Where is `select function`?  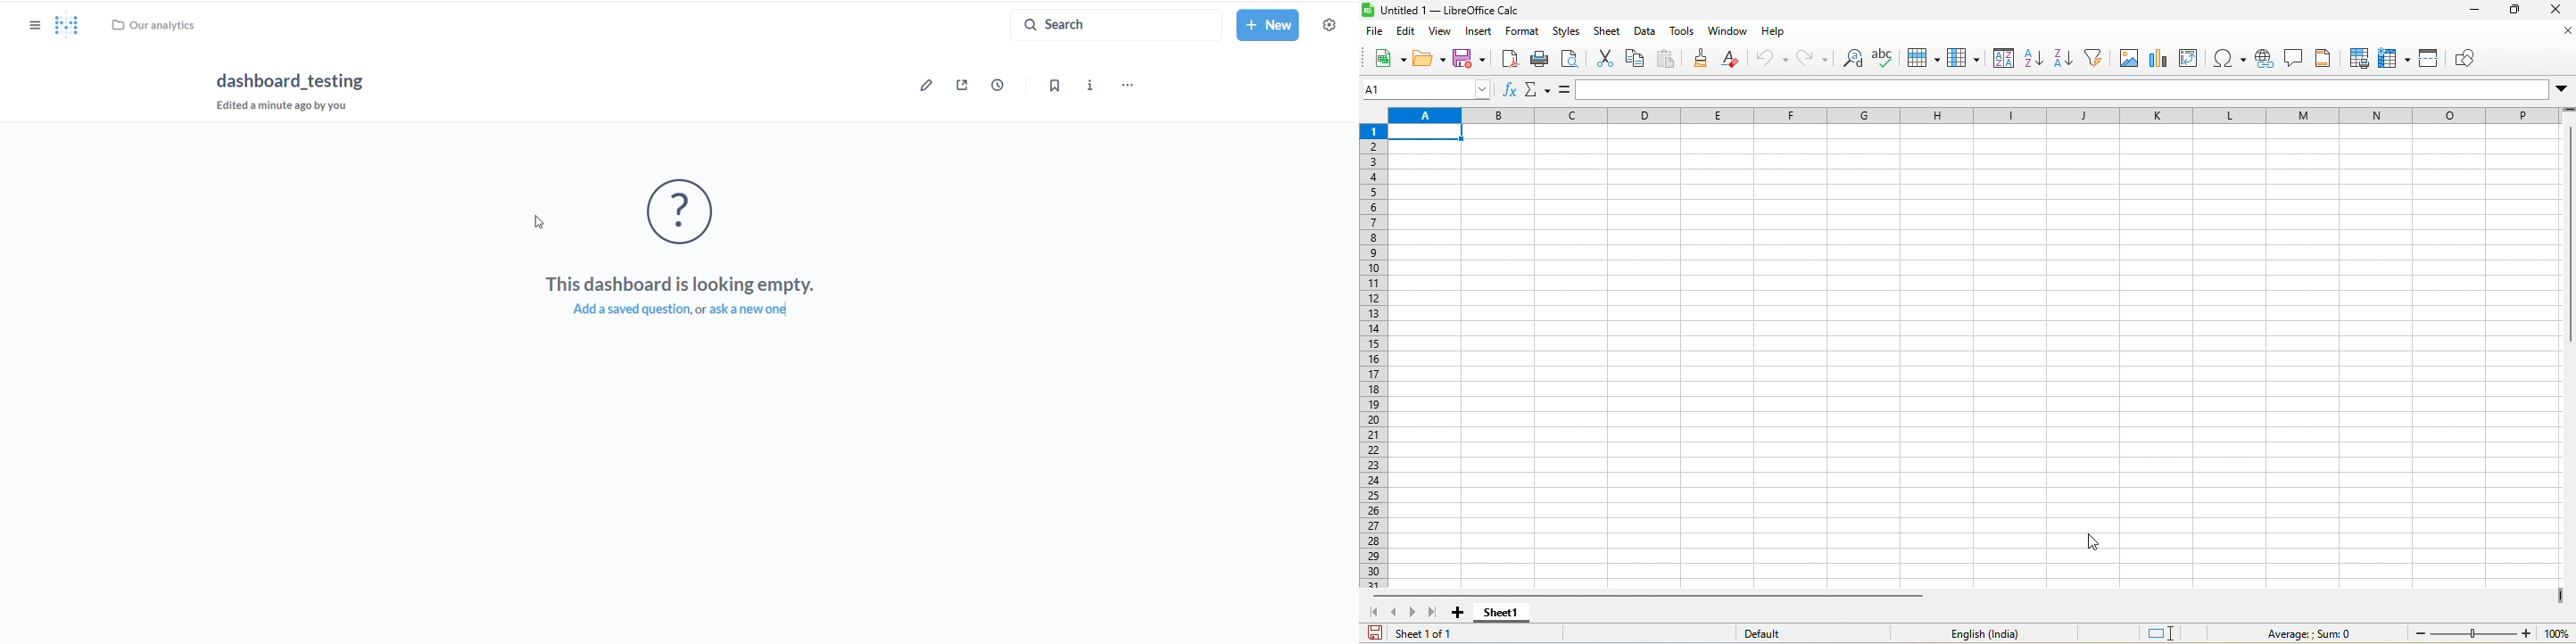
select function is located at coordinates (1540, 90).